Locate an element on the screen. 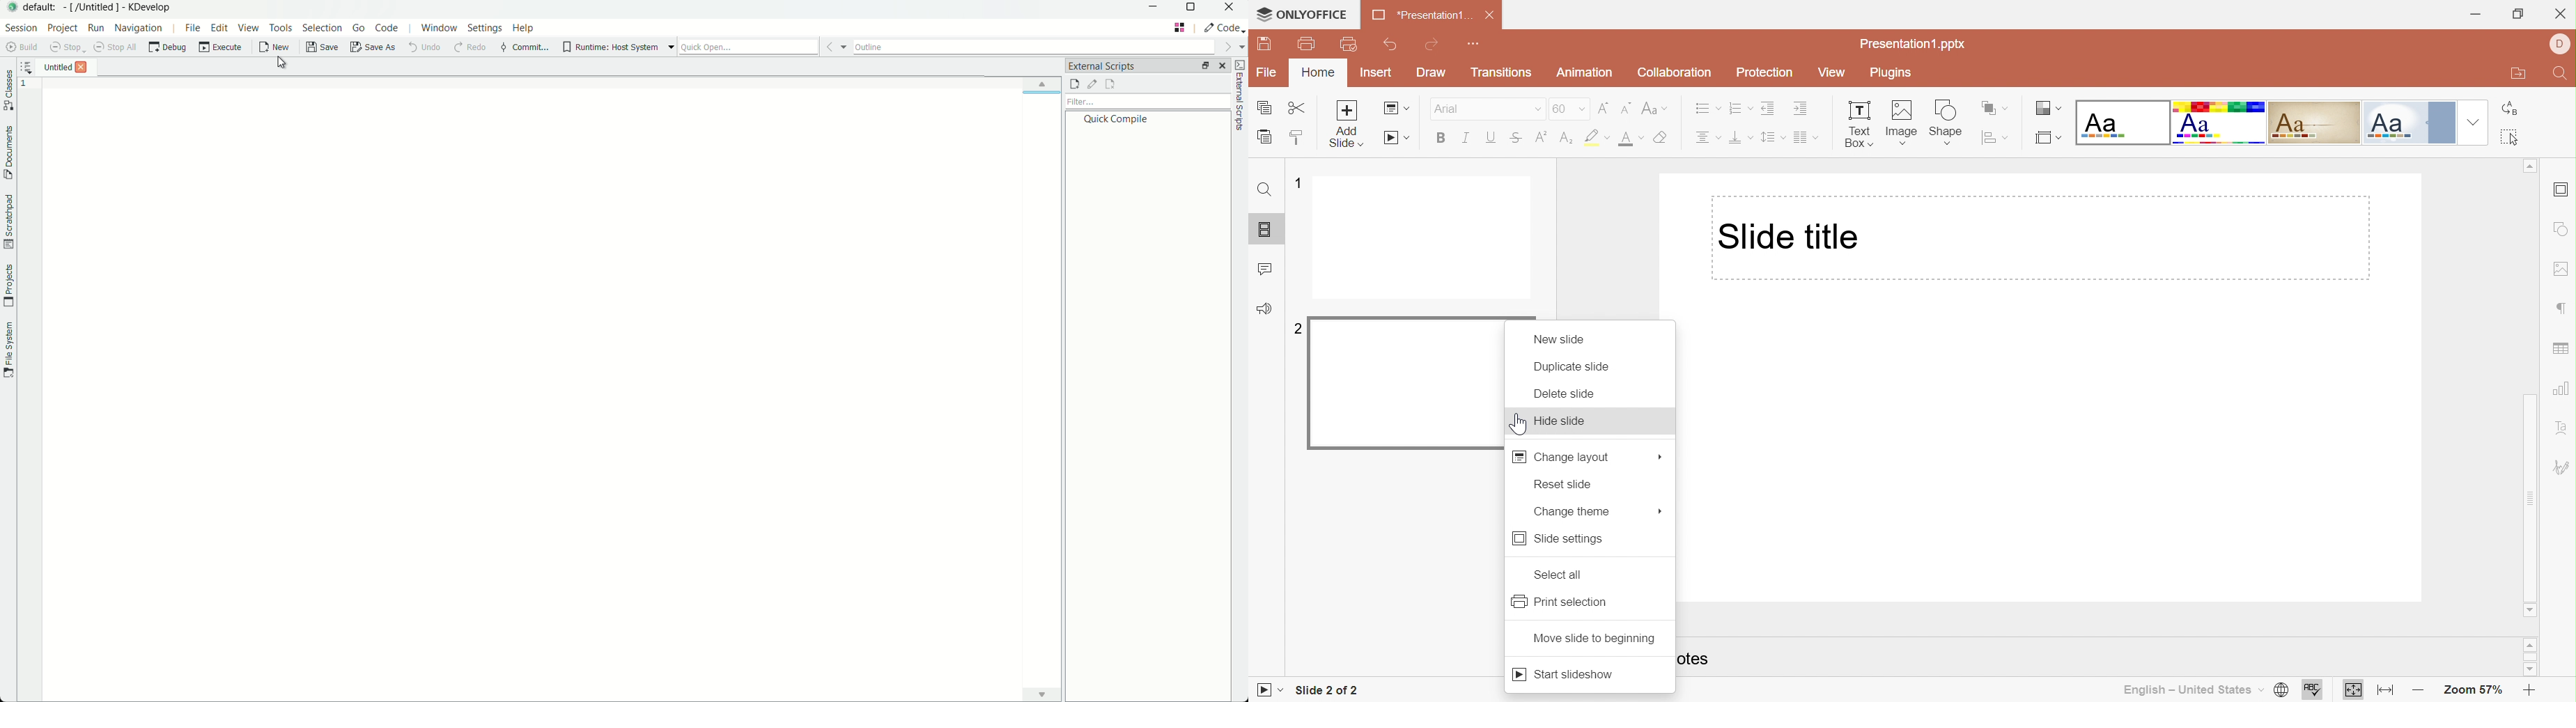 This screenshot has height=728, width=2576. Slide 1 is located at coordinates (1423, 238).